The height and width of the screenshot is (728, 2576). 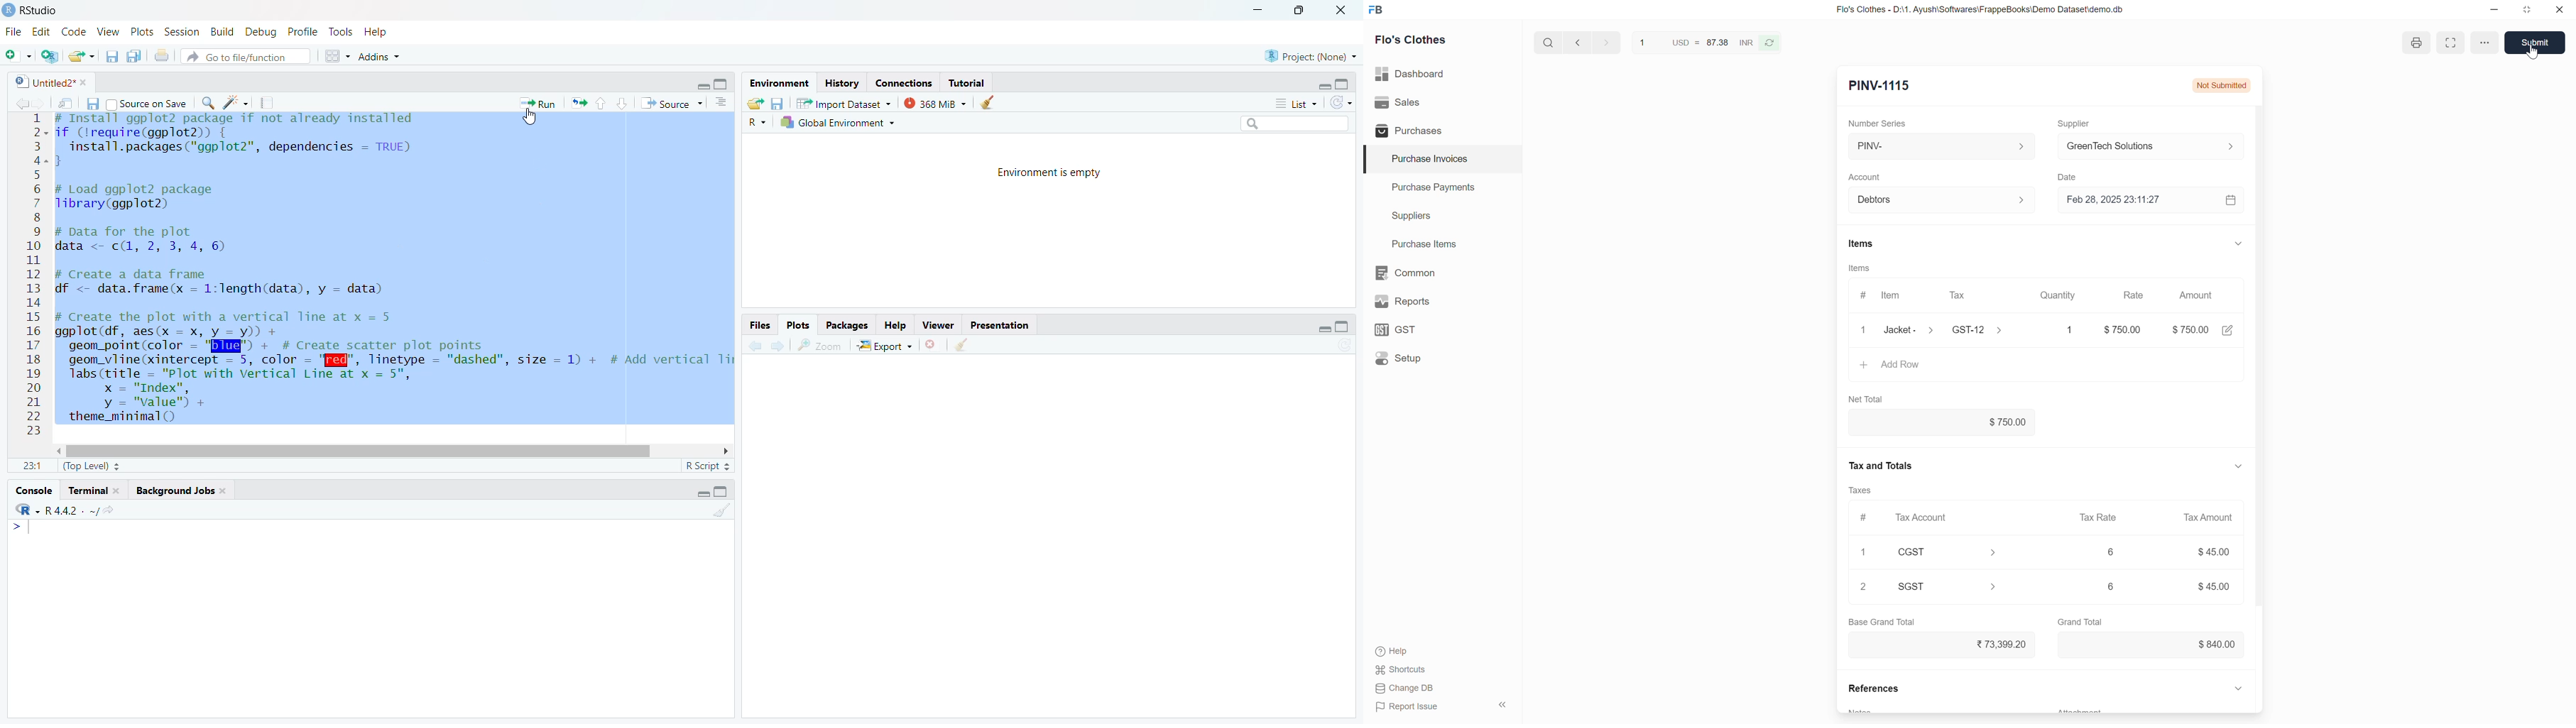 I want to click on #, so click(x=1865, y=518).